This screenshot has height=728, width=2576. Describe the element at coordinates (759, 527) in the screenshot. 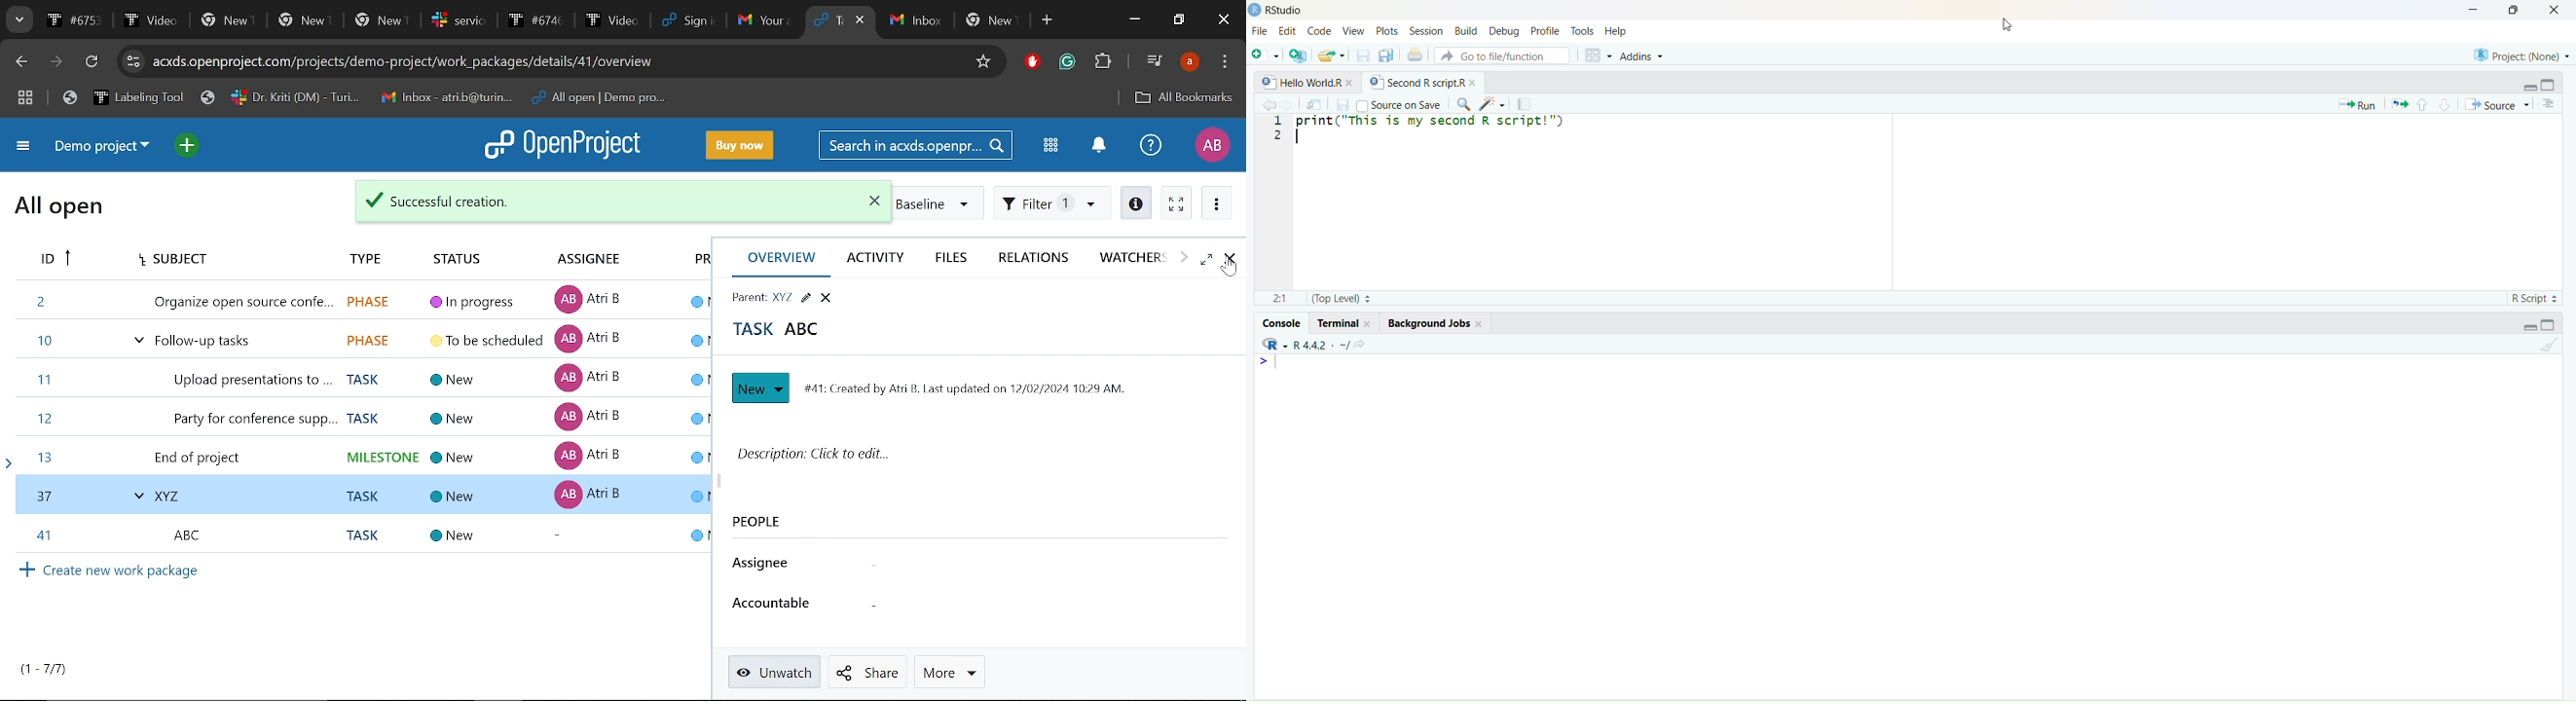

I see `People` at that location.